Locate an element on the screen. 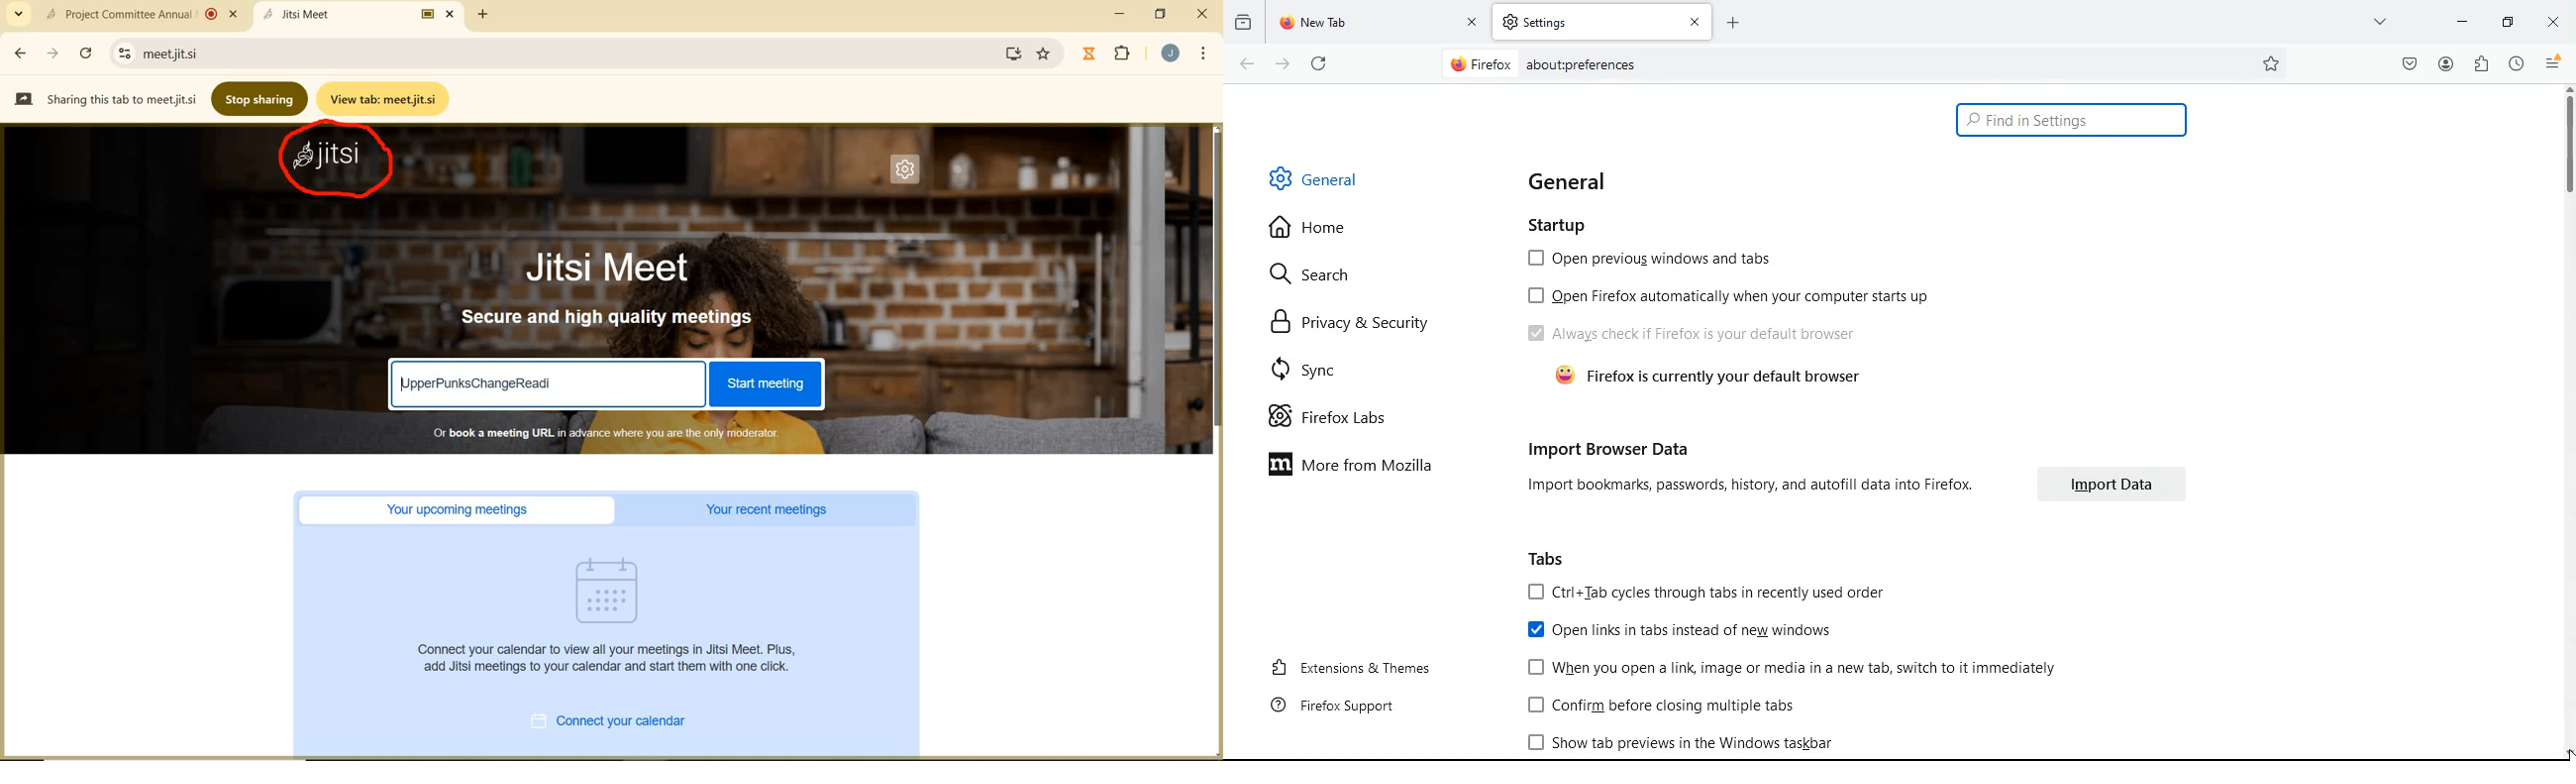 Image resolution: width=2576 pixels, height=784 pixels. import browser data is located at coordinates (1607, 448).